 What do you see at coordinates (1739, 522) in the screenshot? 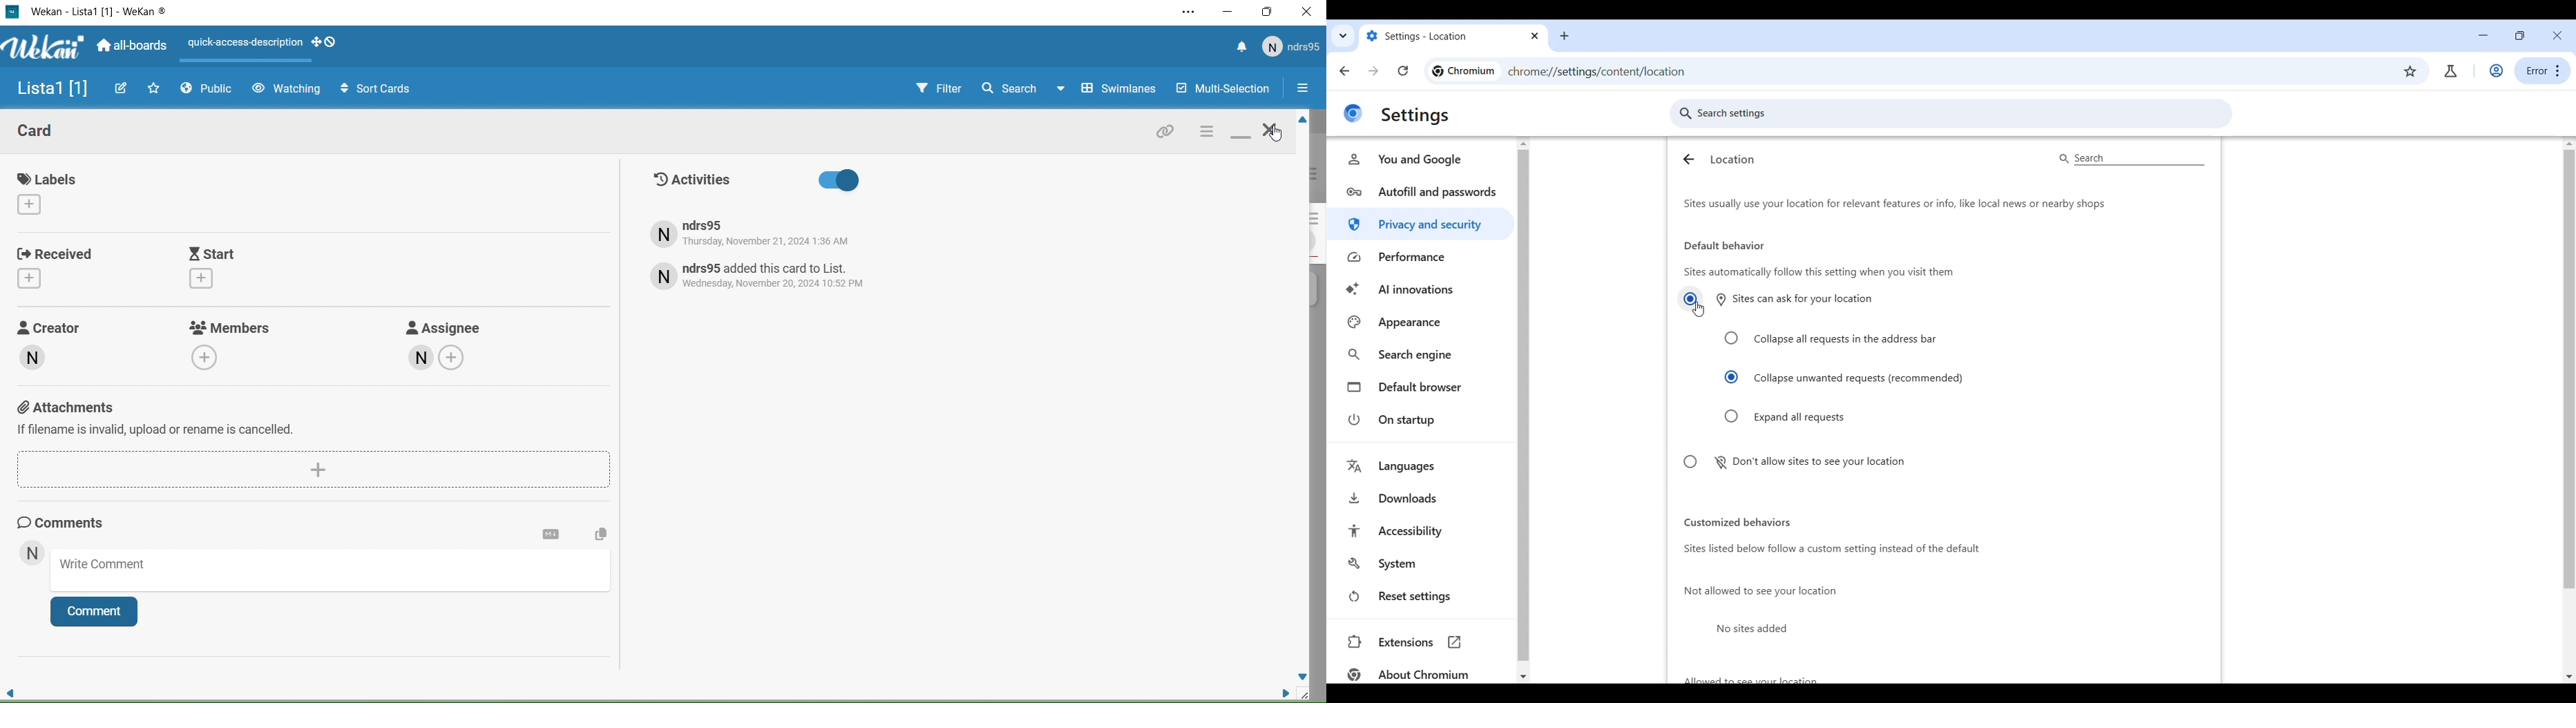
I see `customized behaviors` at bounding box center [1739, 522].